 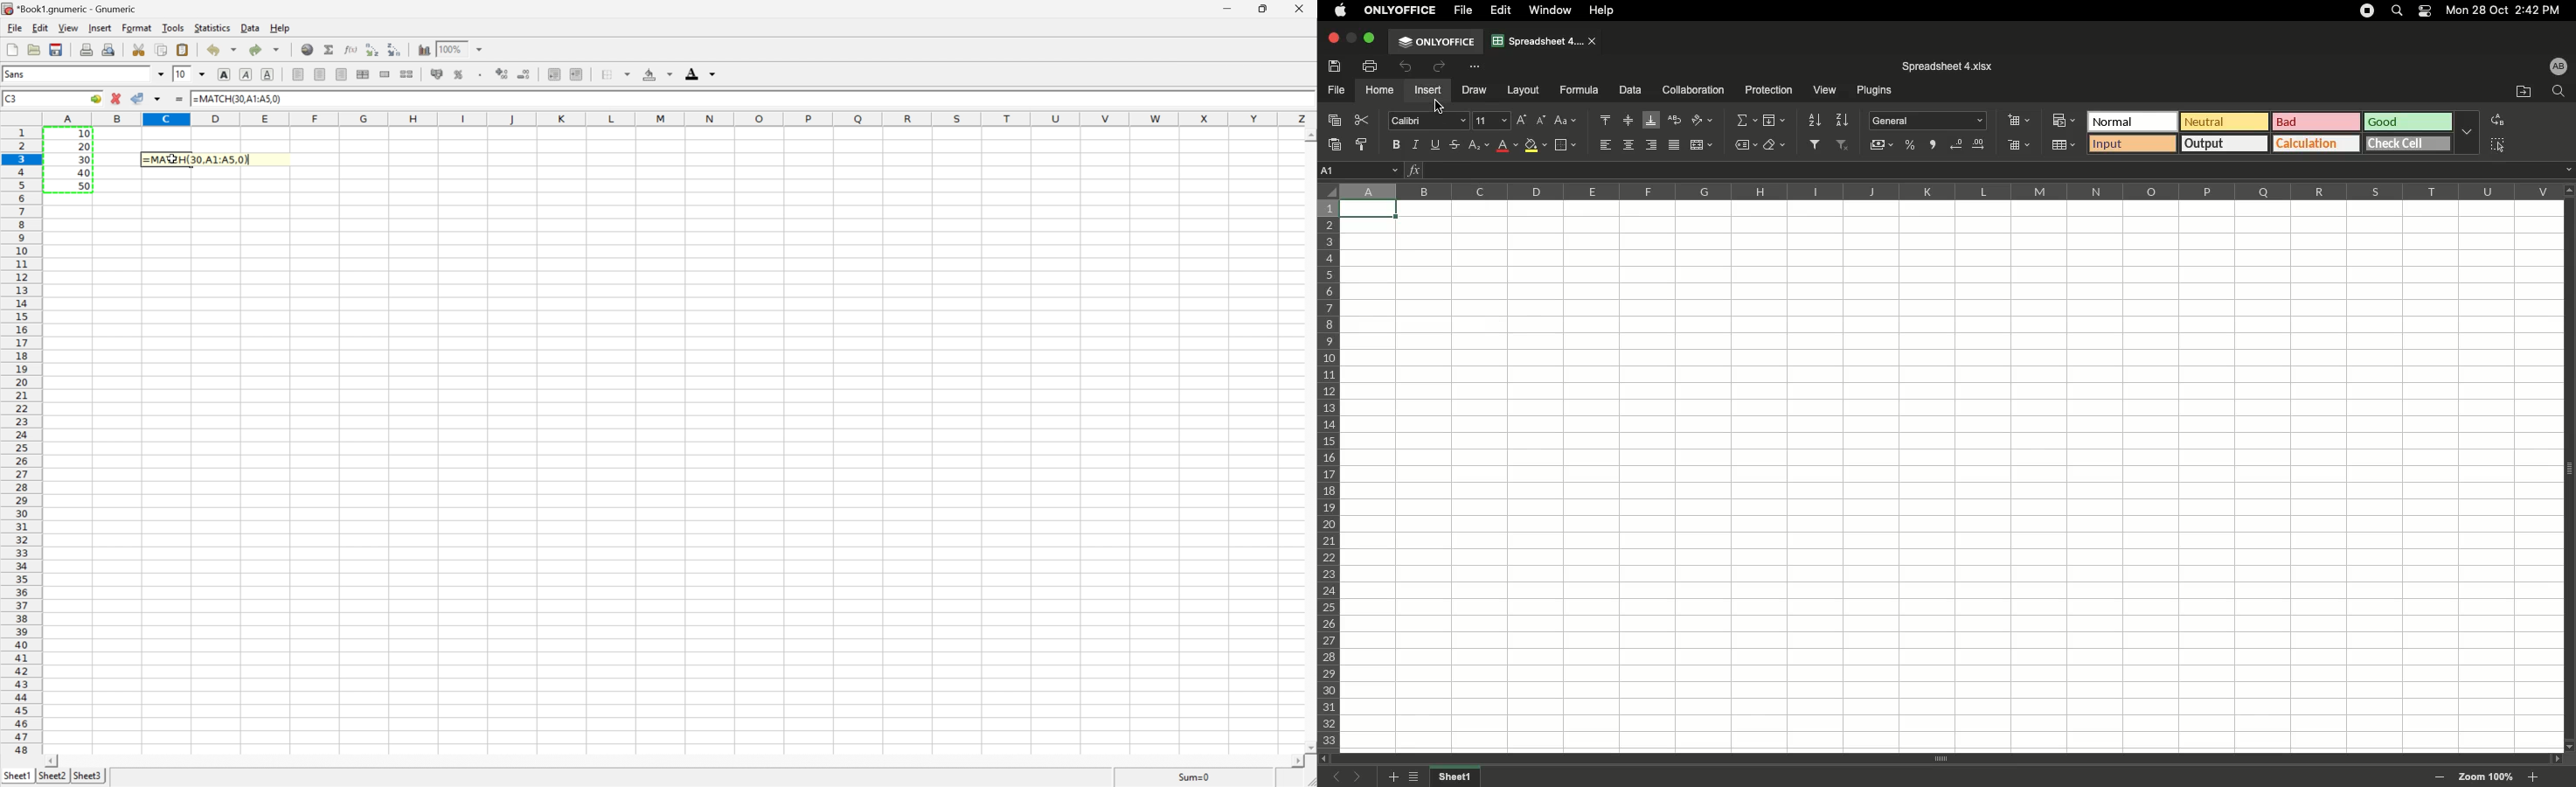 I want to click on Font color, so click(x=693, y=71).